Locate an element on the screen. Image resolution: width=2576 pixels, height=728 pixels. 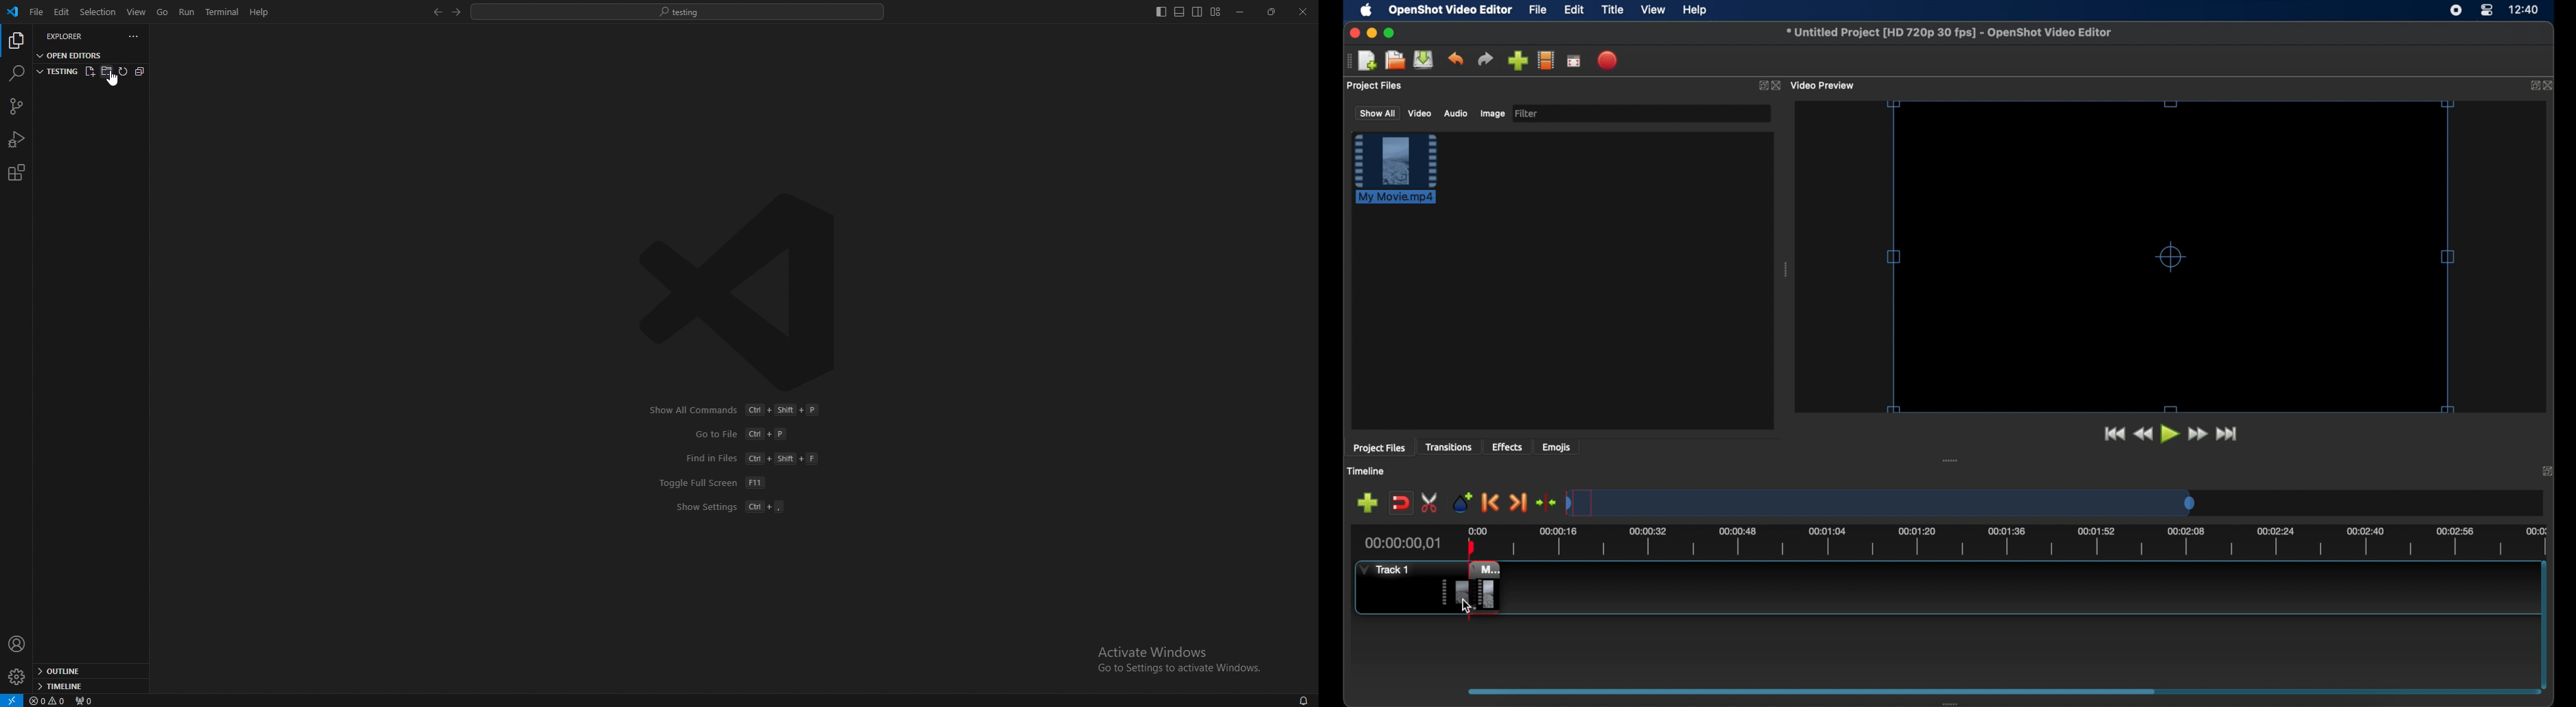
redo is located at coordinates (1486, 60).